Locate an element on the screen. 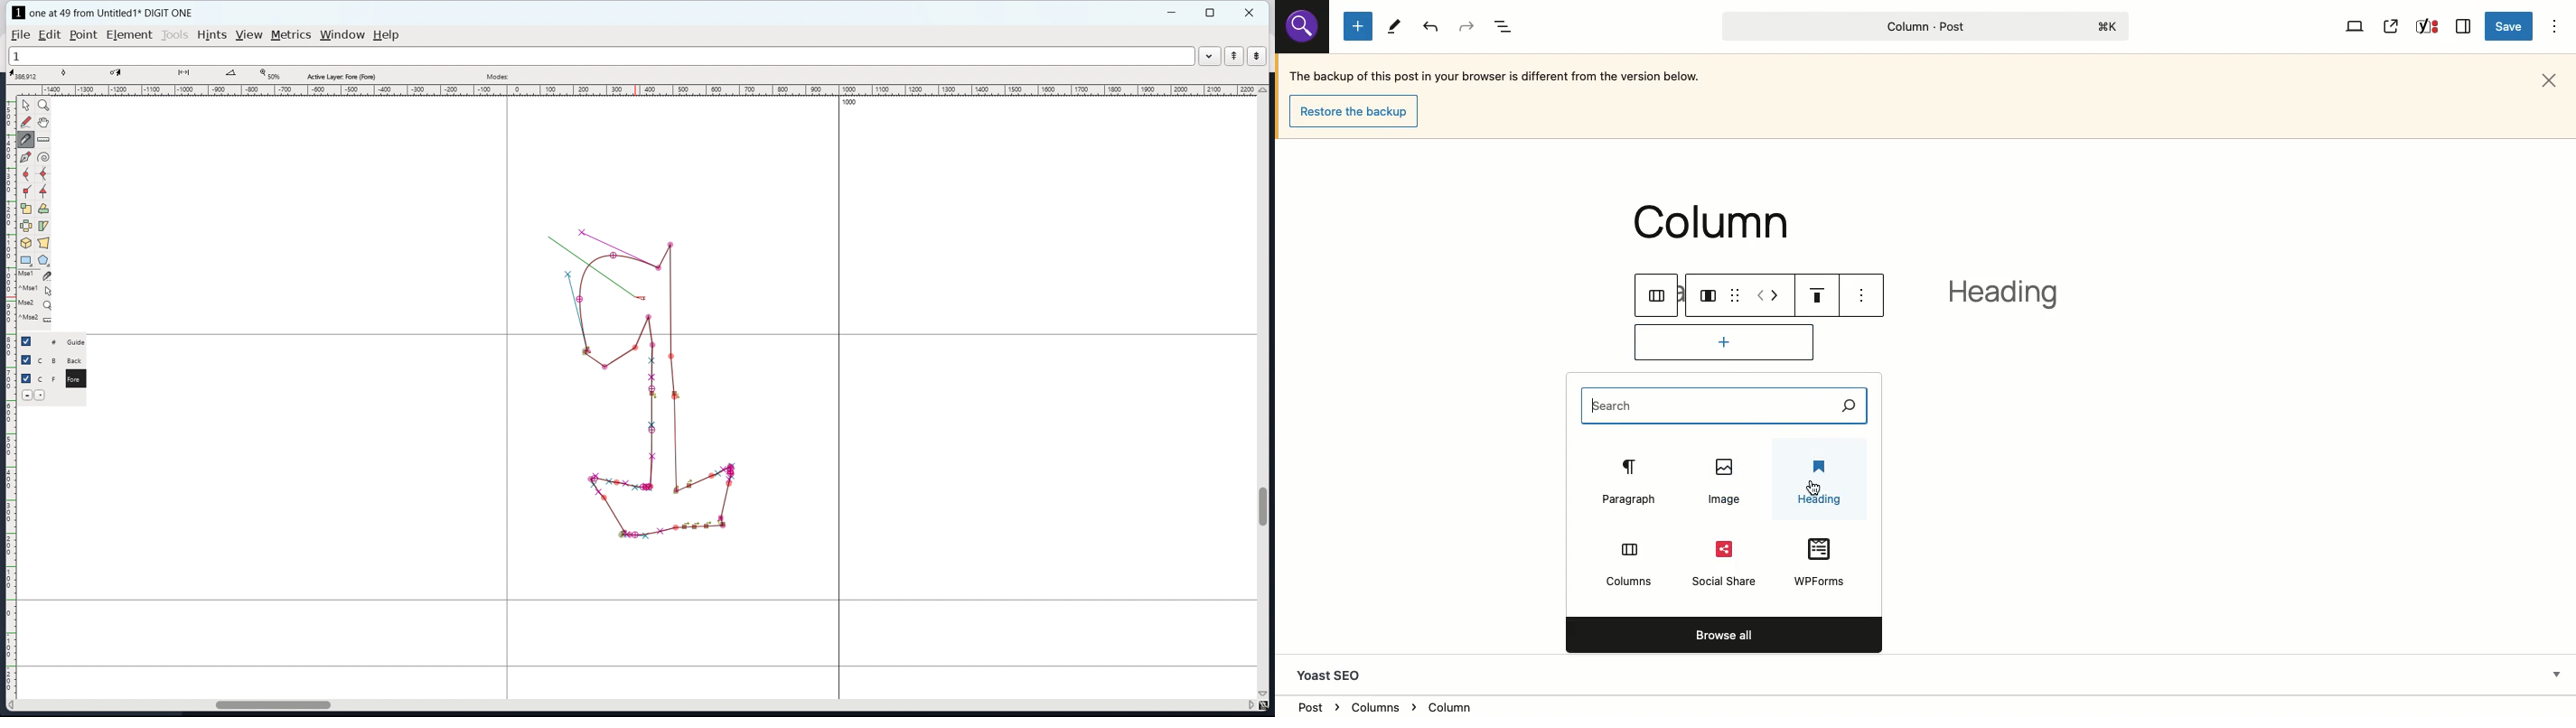 This screenshot has width=2576, height=728. Justification is located at coordinates (1817, 293).